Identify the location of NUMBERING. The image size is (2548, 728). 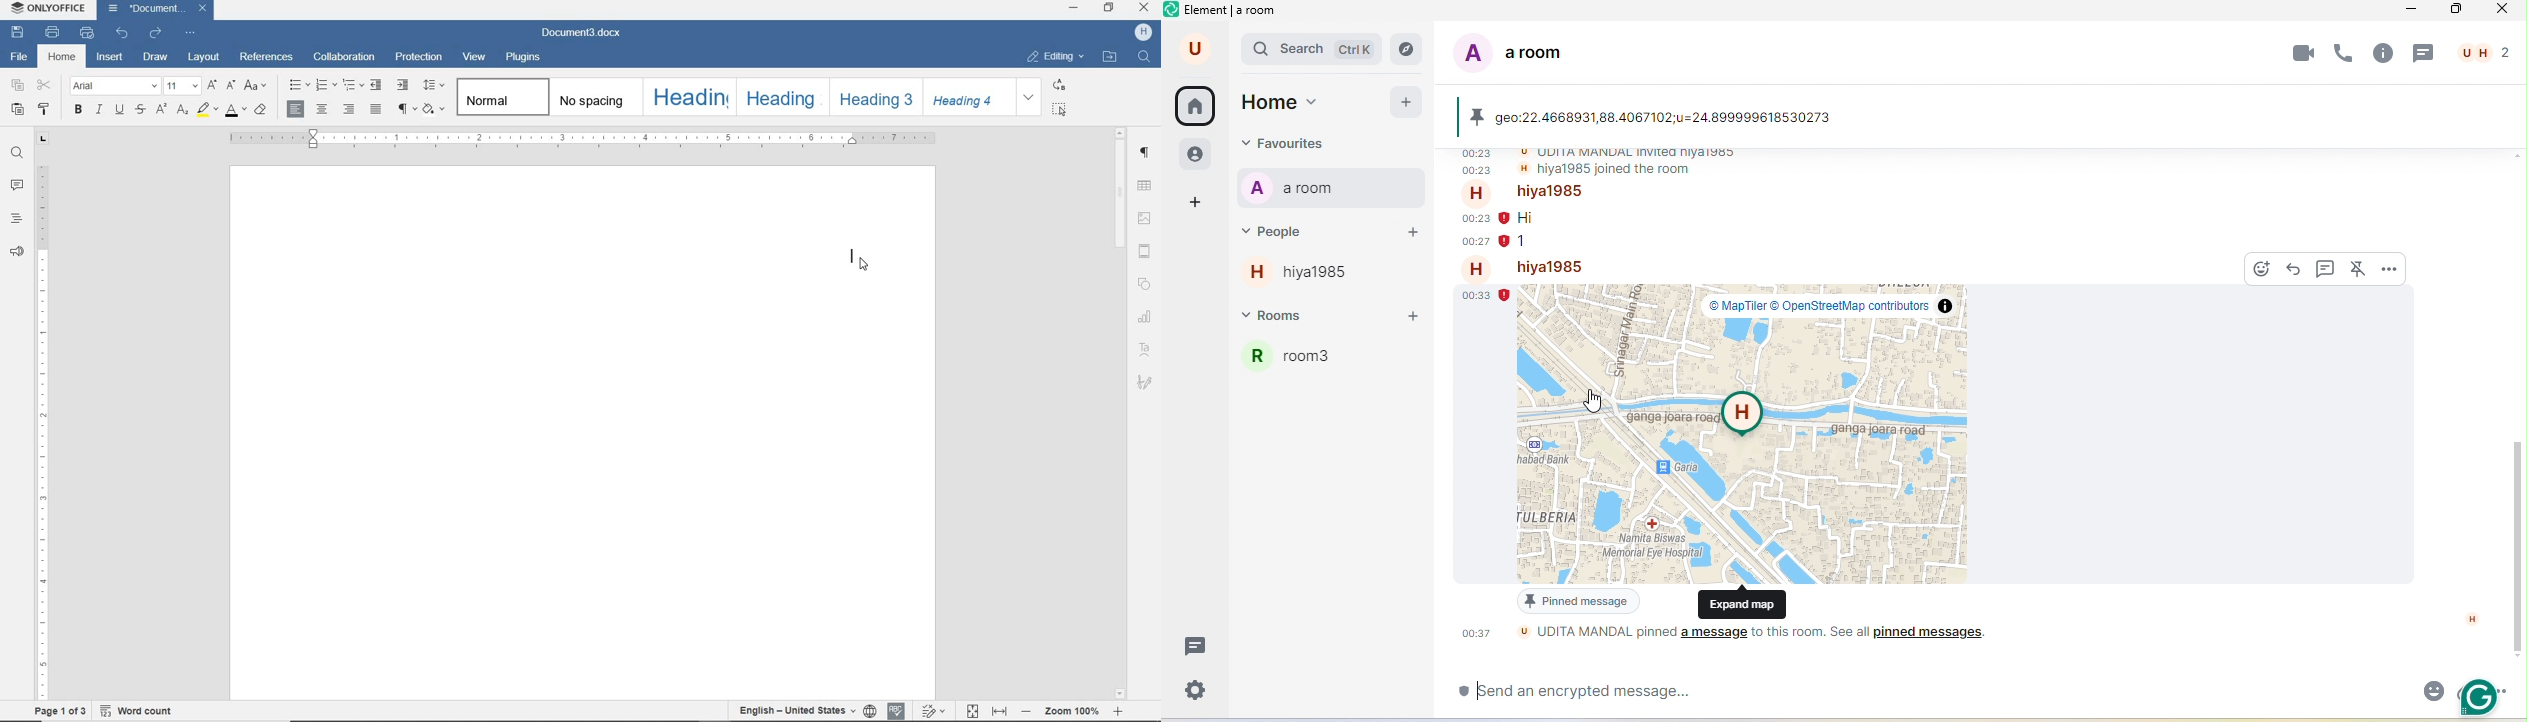
(325, 86).